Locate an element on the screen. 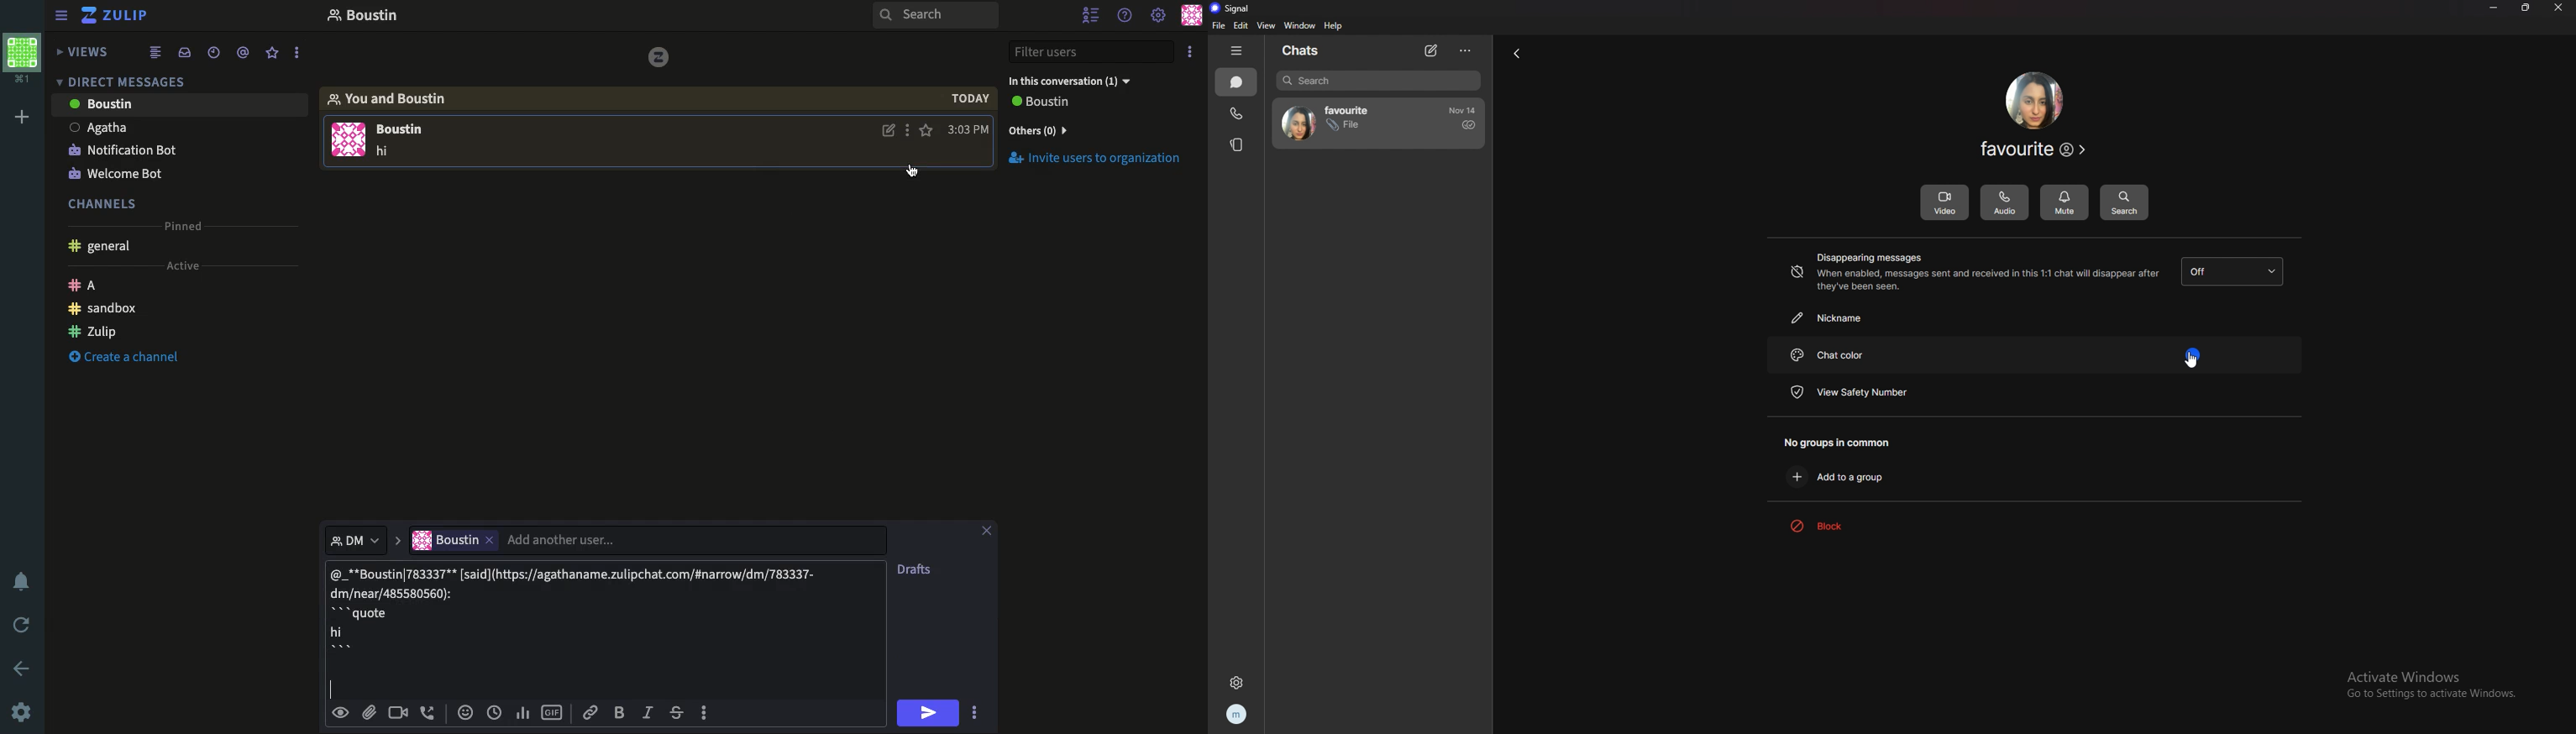 This screenshot has height=756, width=2576. time is located at coordinates (1464, 110).